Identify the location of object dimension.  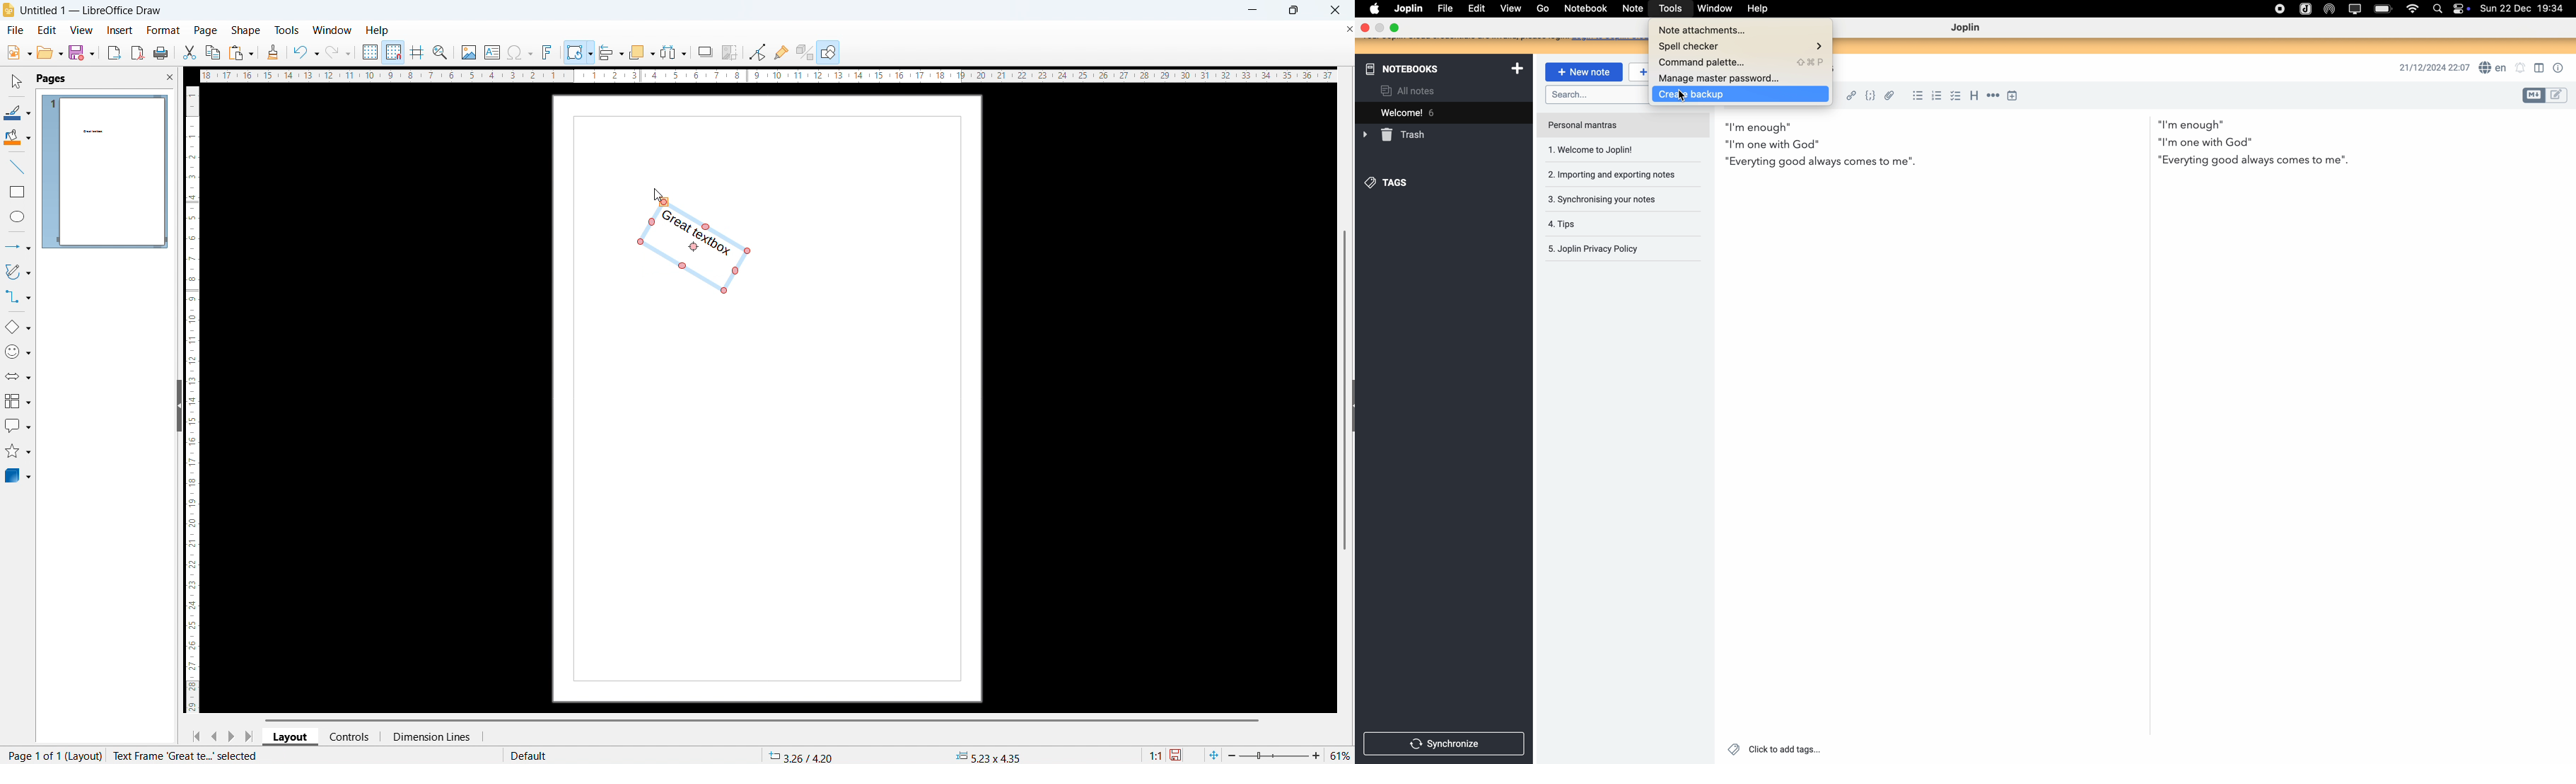
(989, 756).